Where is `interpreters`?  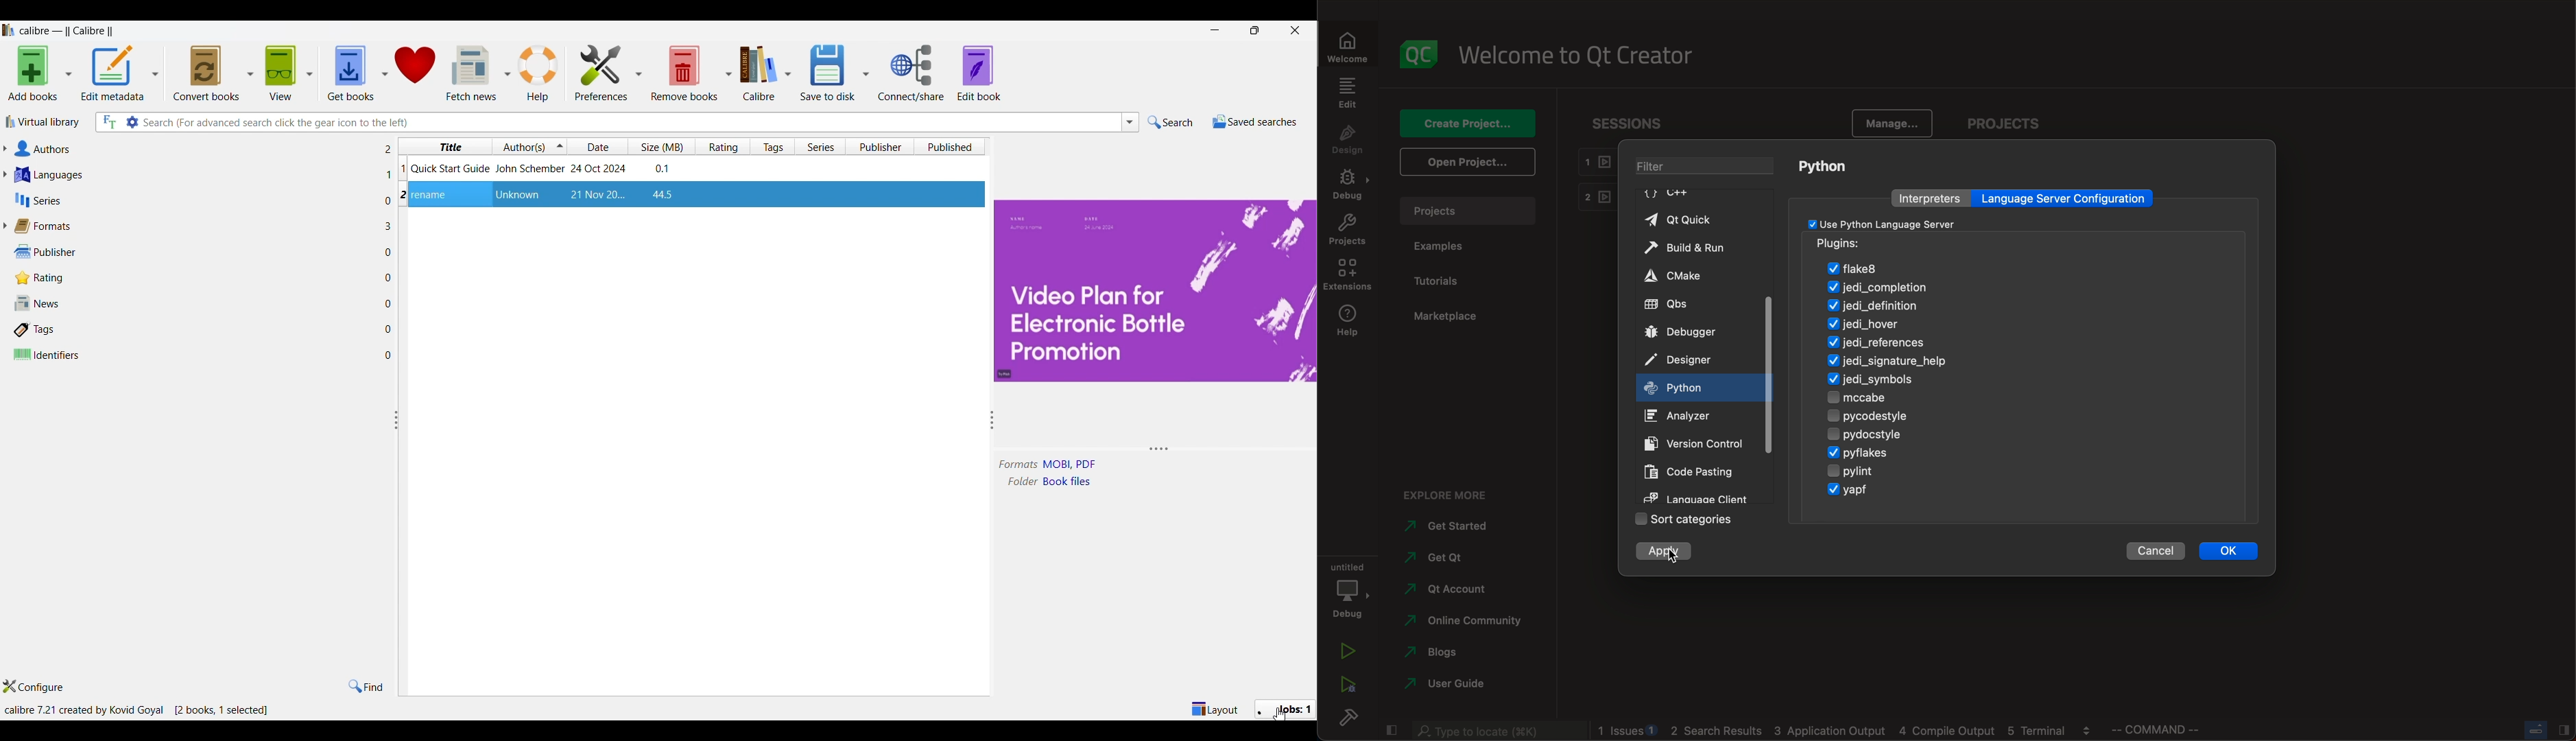 interpreters is located at coordinates (1931, 197).